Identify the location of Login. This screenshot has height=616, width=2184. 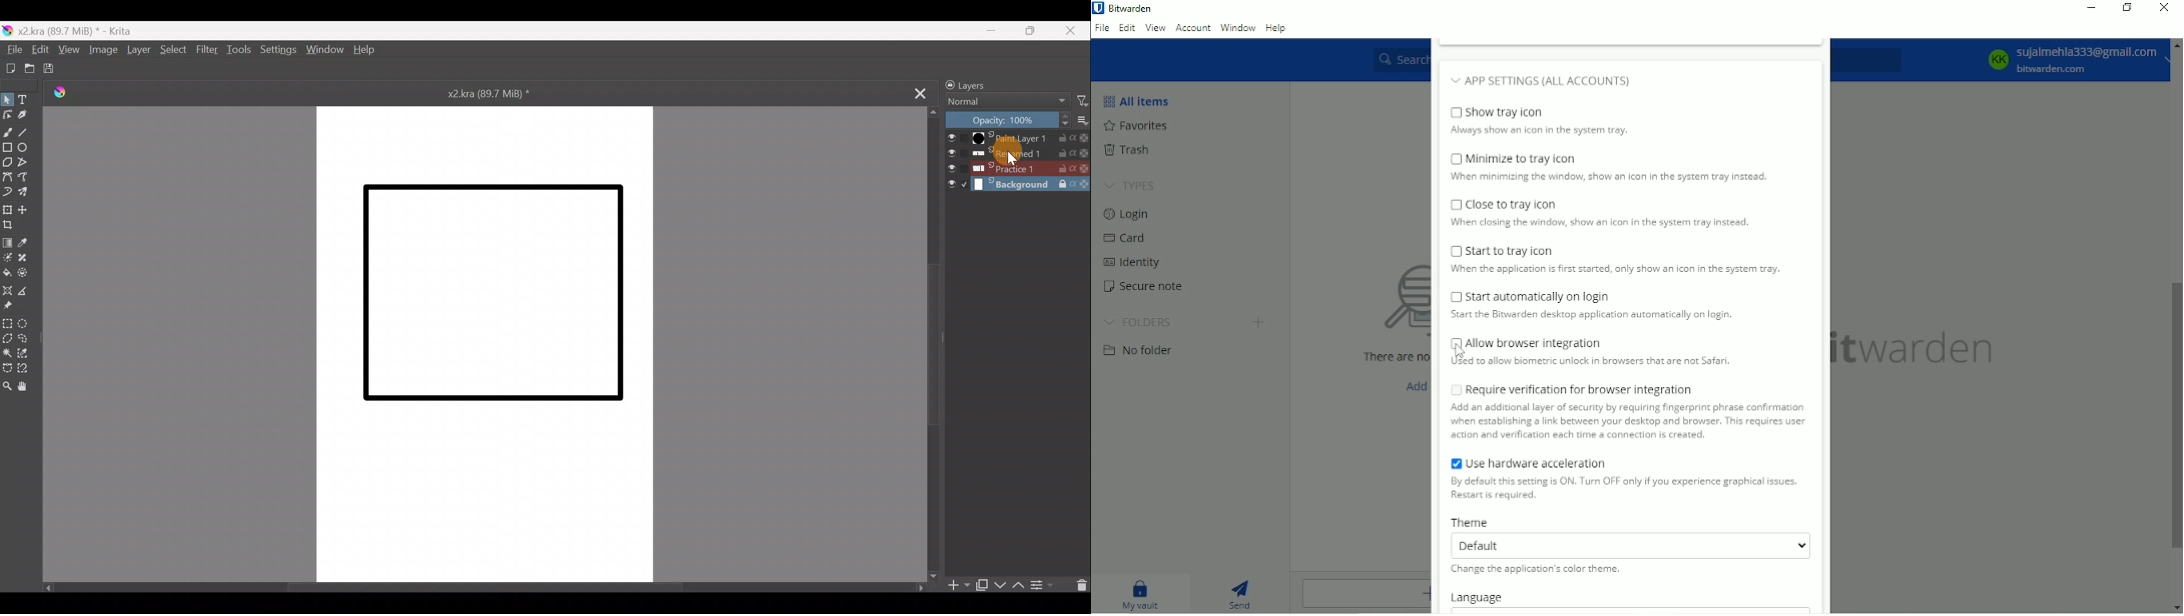
(1127, 214).